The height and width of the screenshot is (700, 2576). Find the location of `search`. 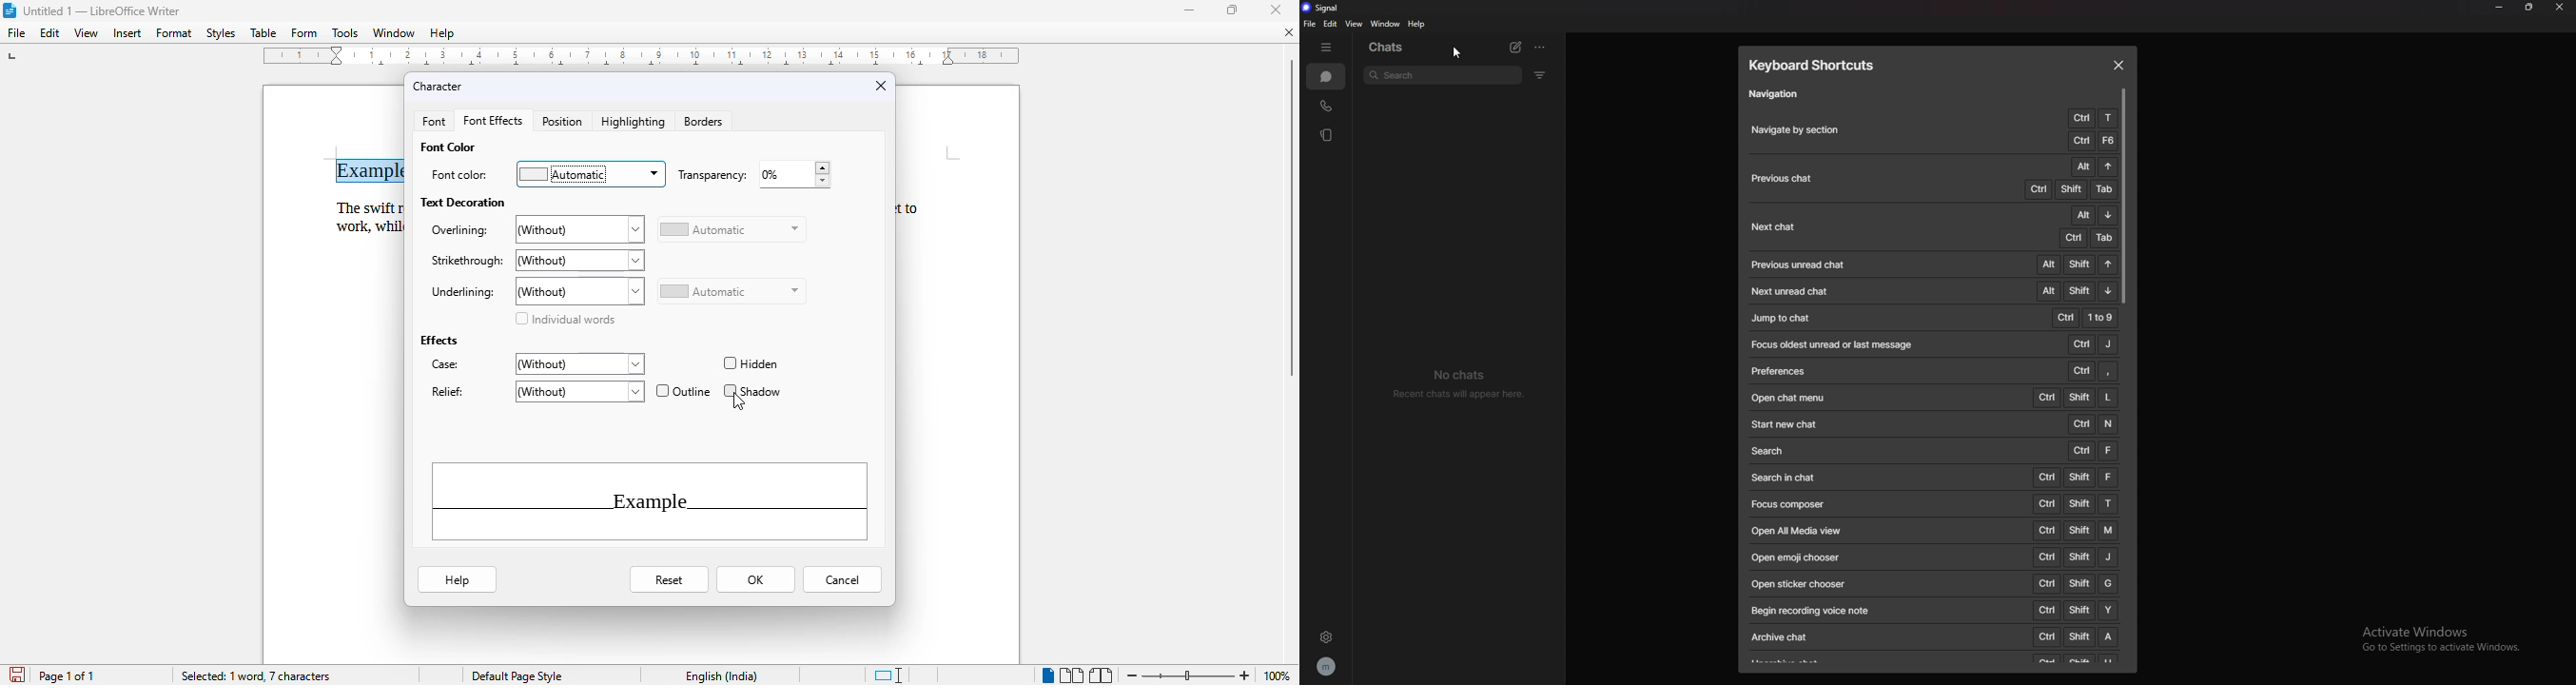

search is located at coordinates (1442, 76).